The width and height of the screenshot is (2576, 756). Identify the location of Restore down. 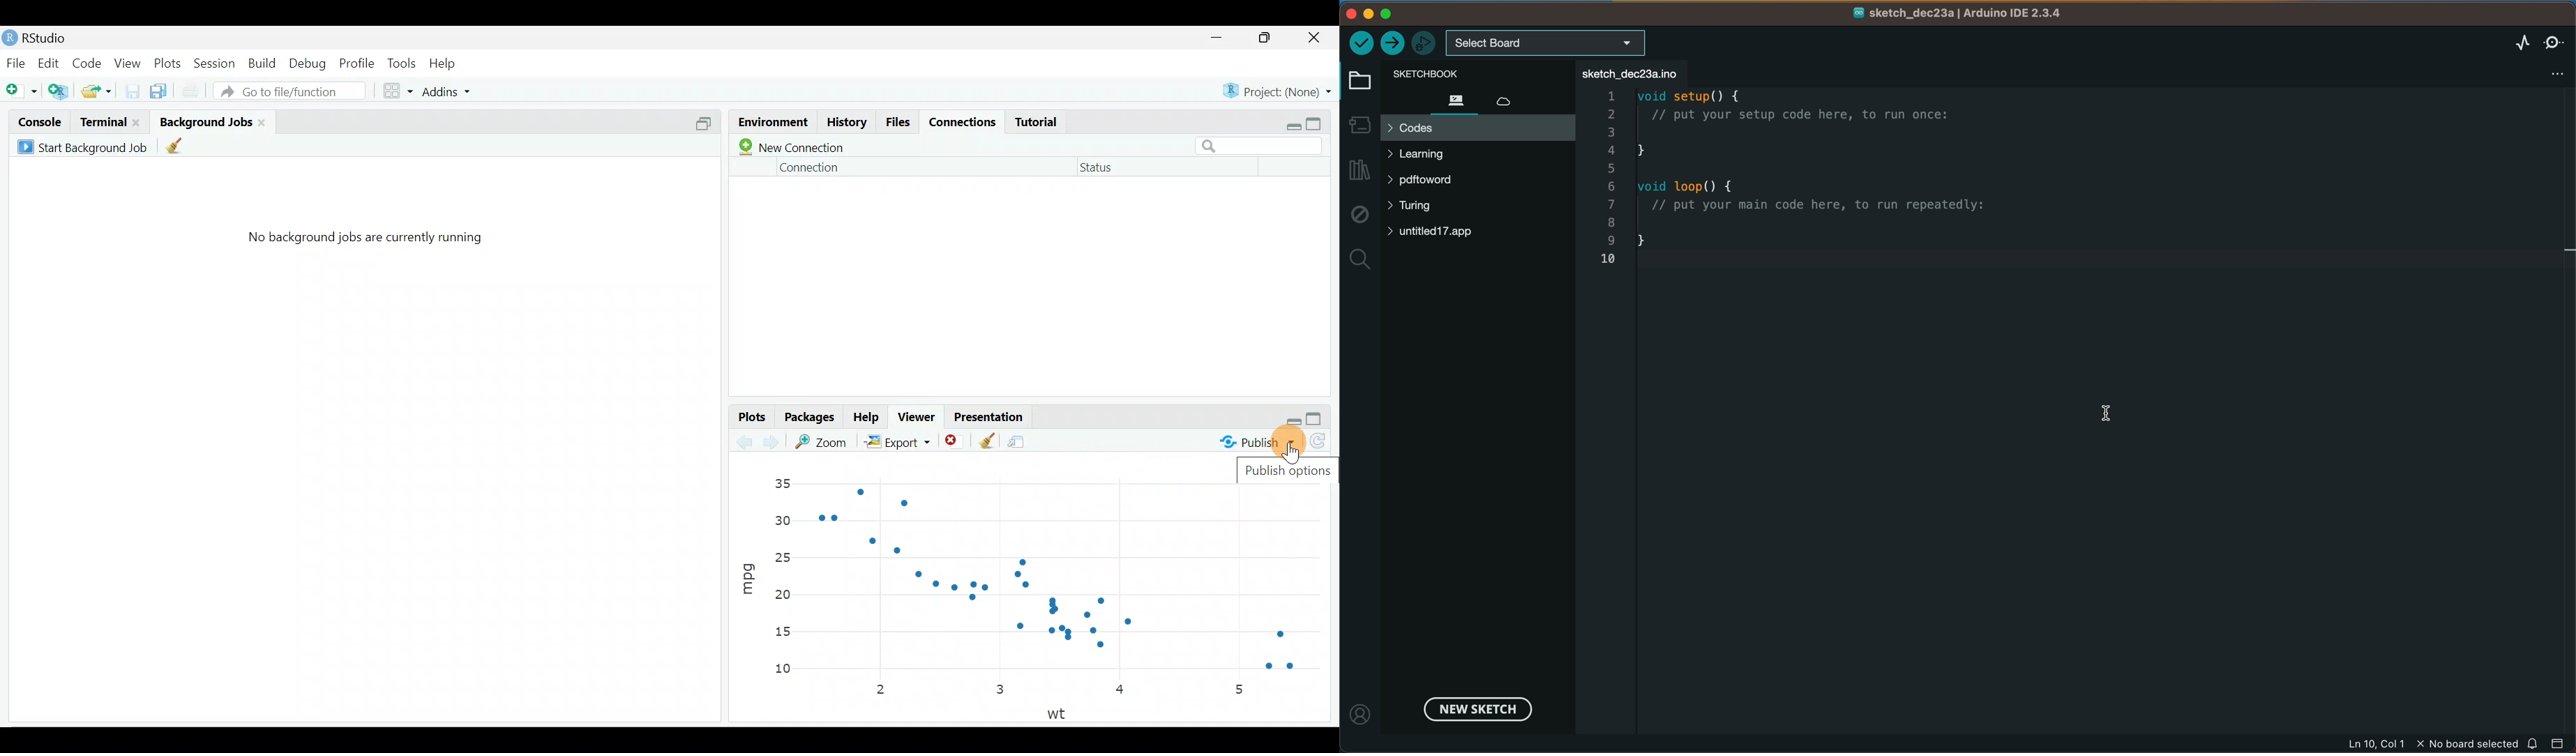
(1290, 123).